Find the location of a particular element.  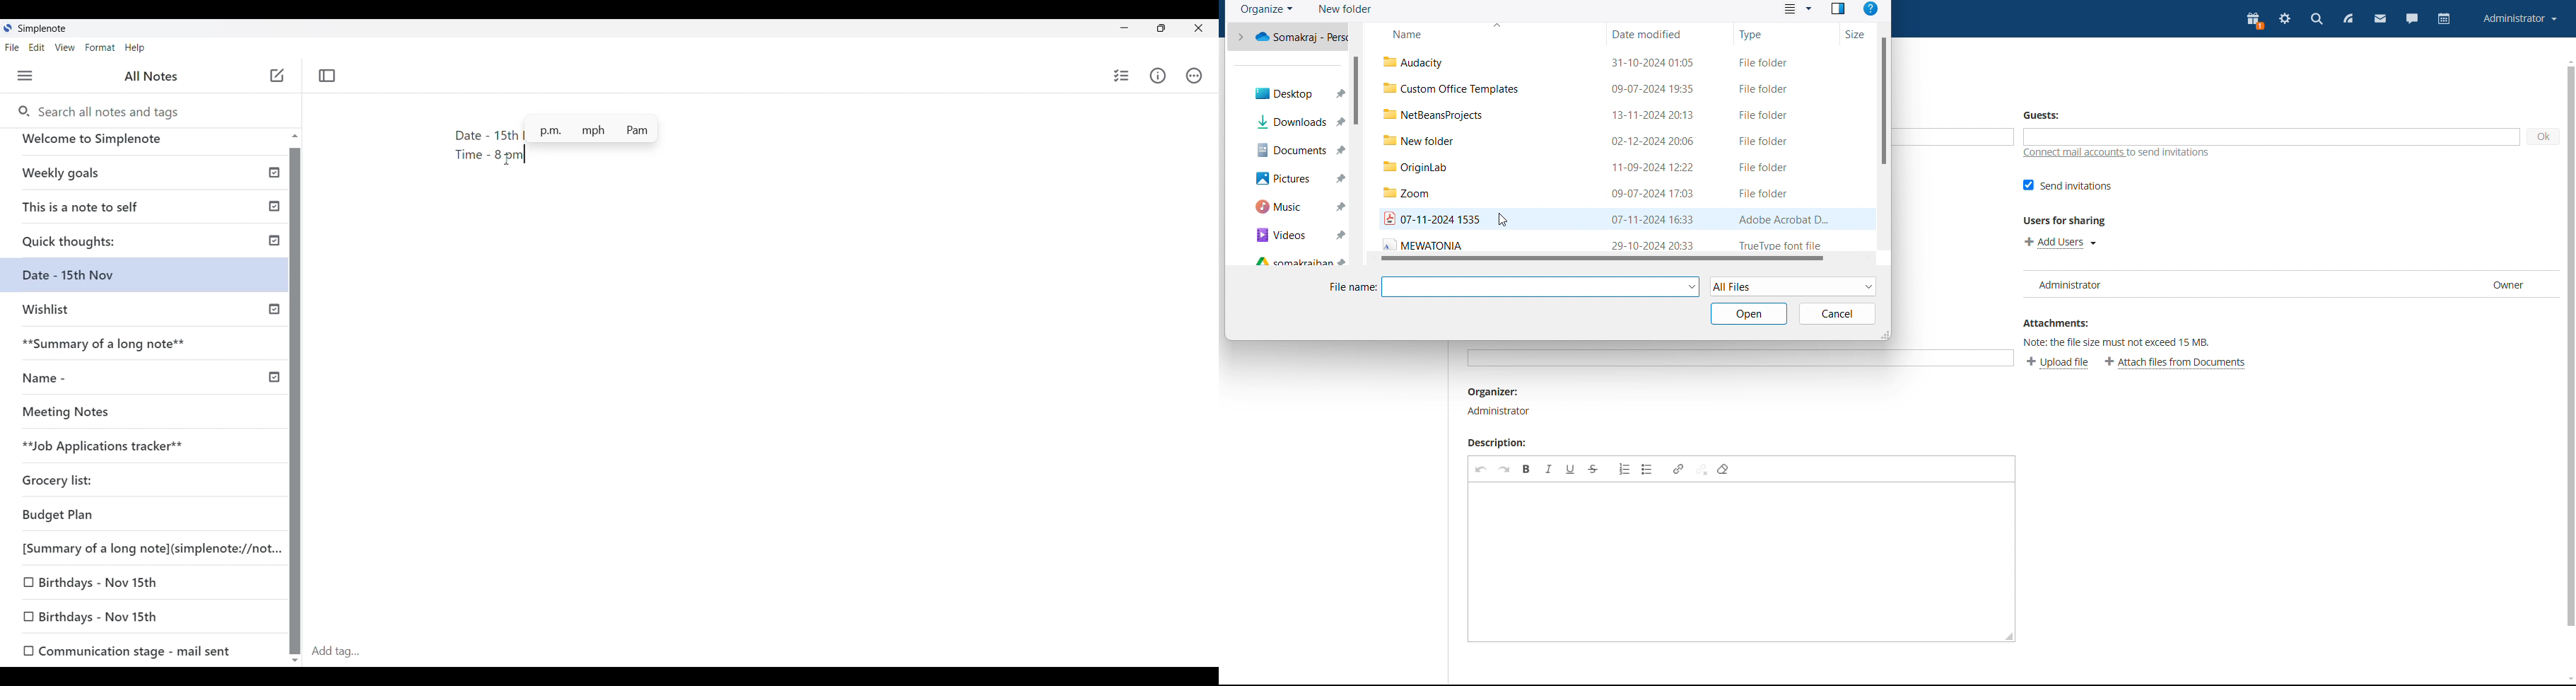

 is located at coordinates (1297, 179).